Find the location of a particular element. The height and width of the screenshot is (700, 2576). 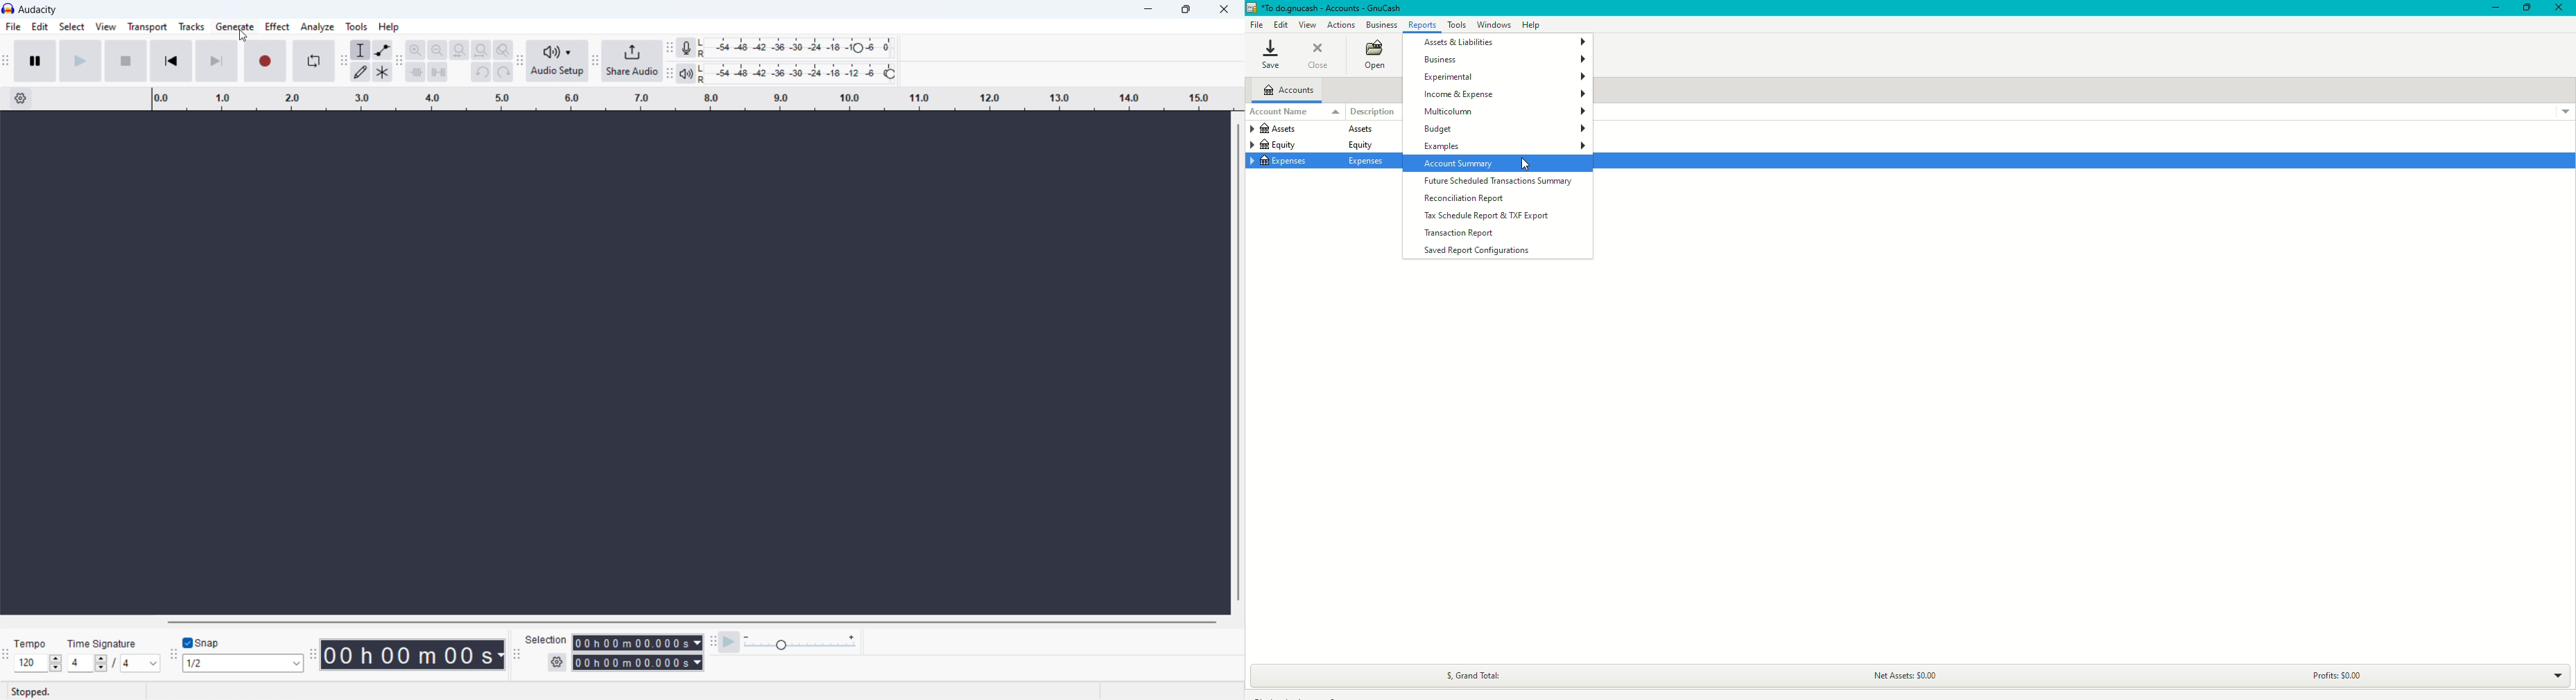

tools toolbar is located at coordinates (344, 63).